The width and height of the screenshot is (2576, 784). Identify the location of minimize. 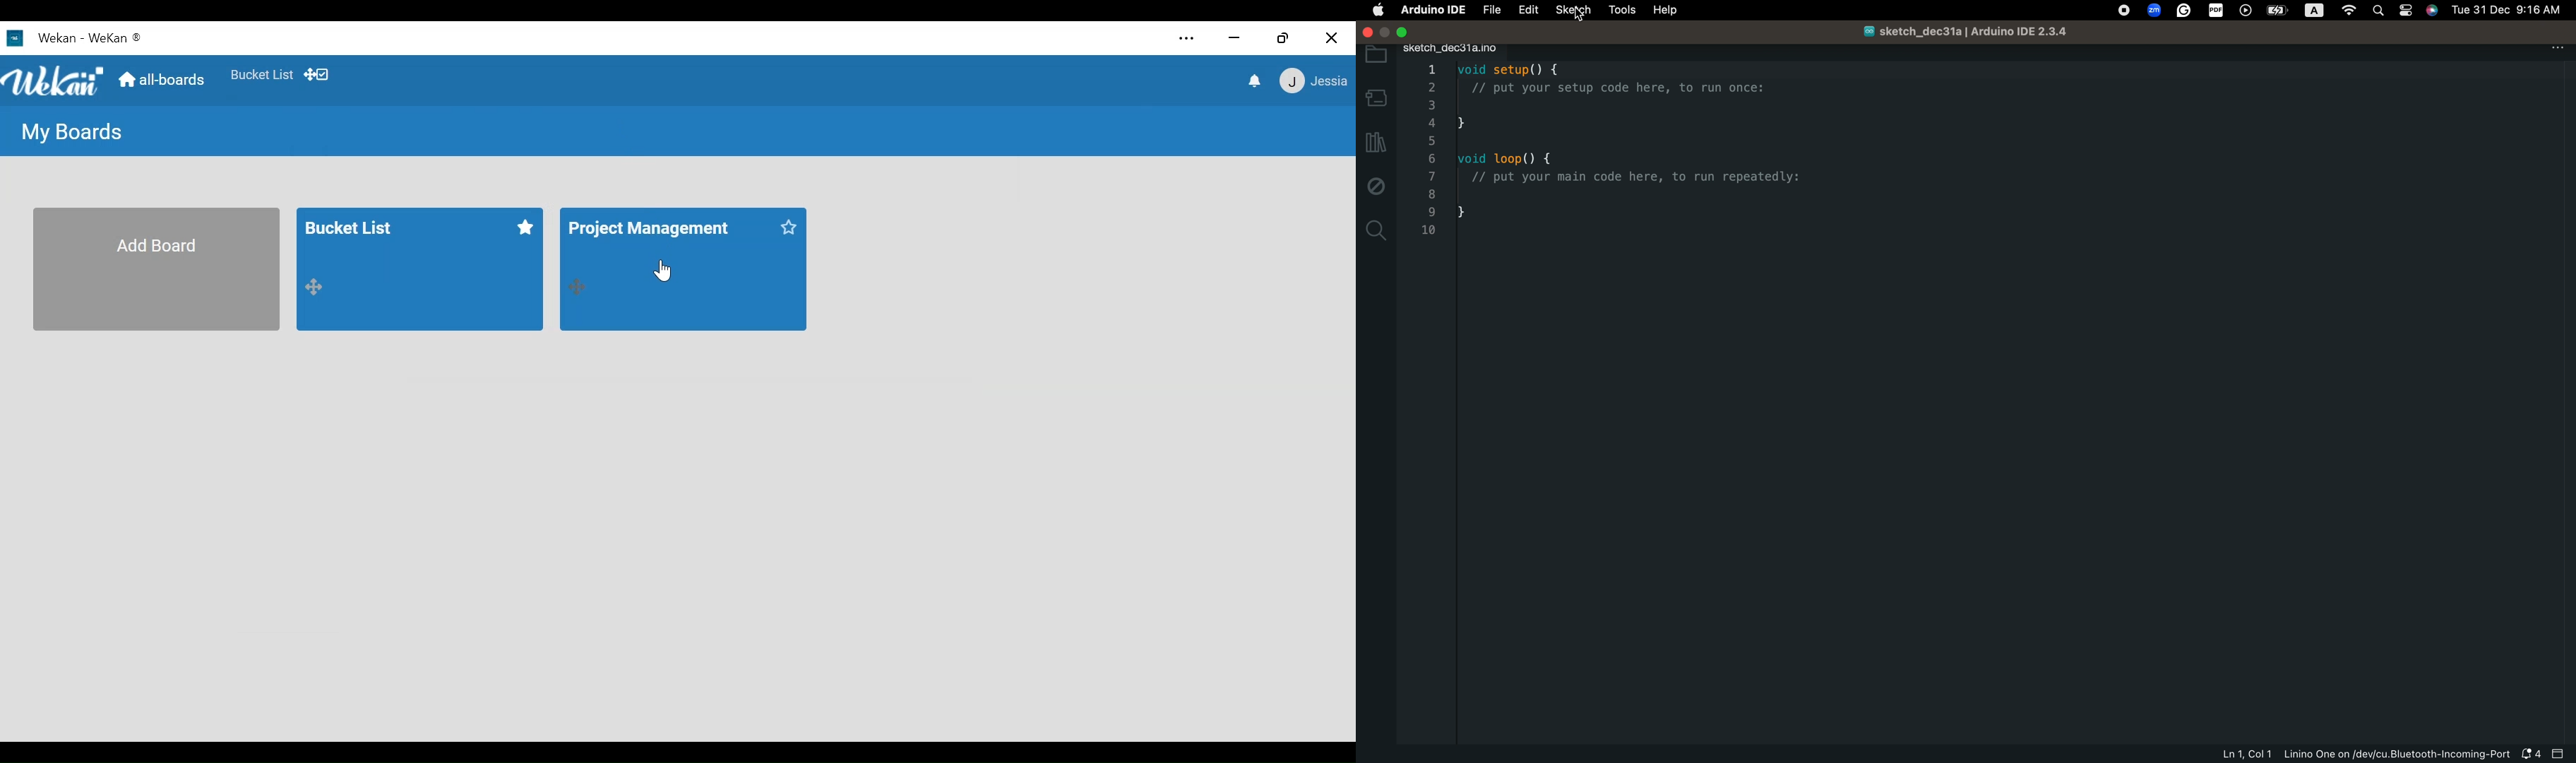
(1234, 38).